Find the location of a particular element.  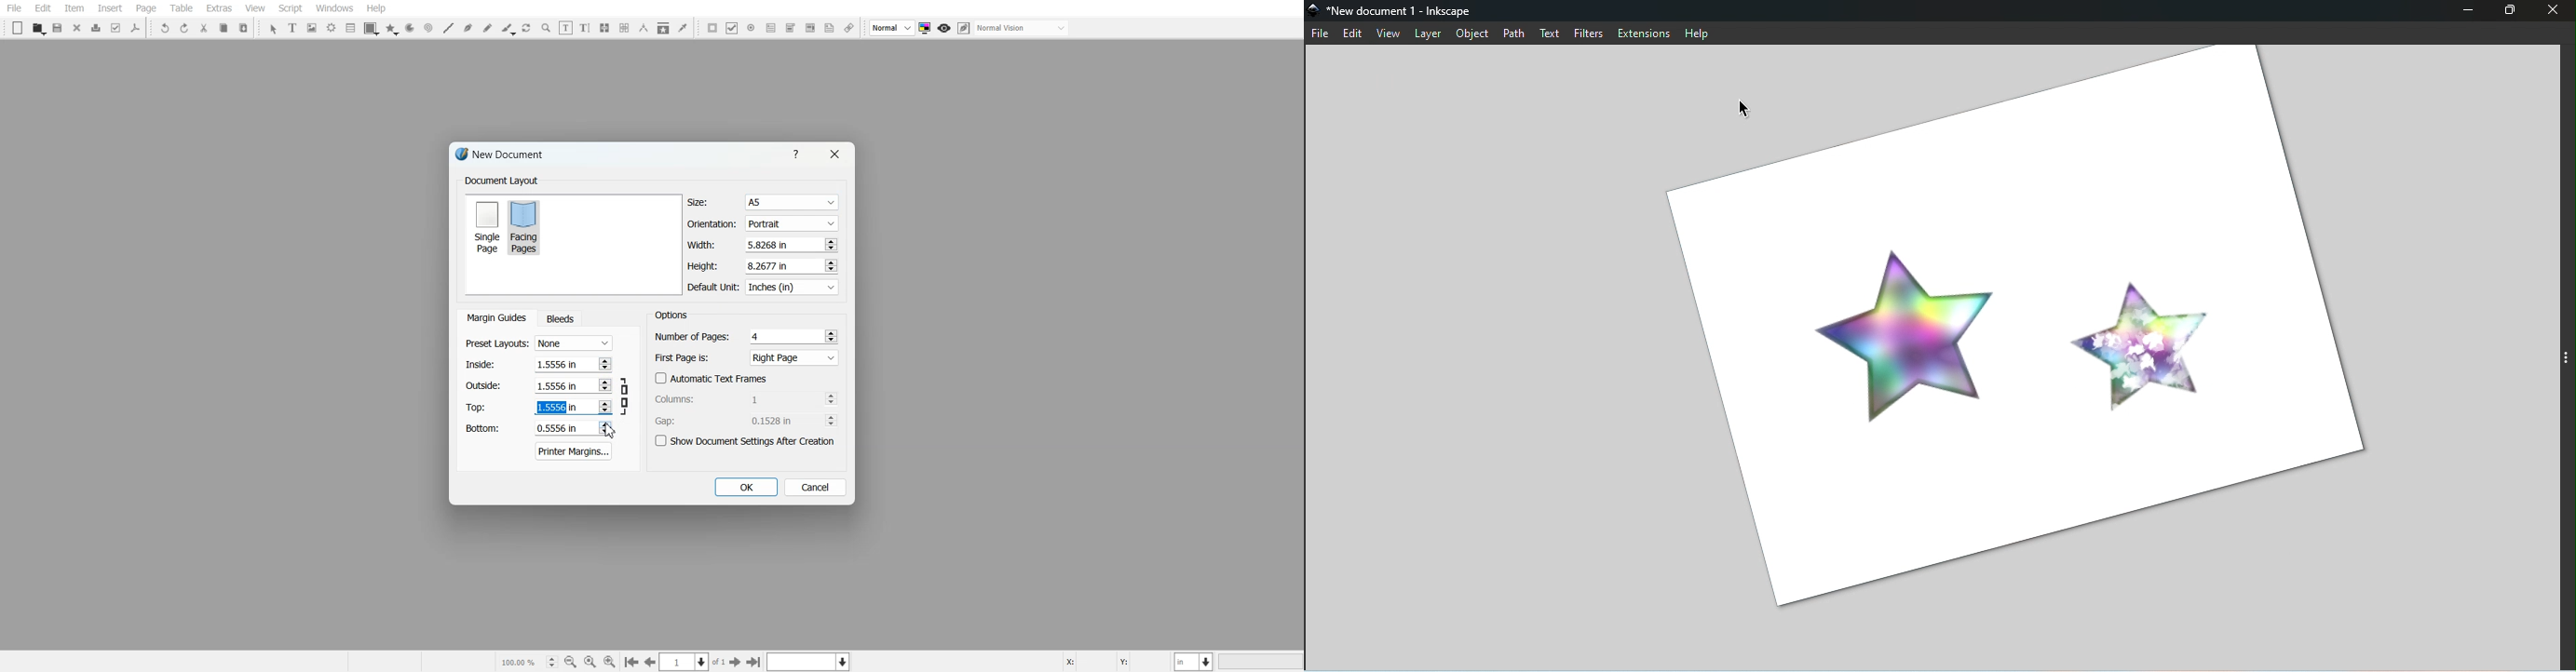

Cut is located at coordinates (204, 28).